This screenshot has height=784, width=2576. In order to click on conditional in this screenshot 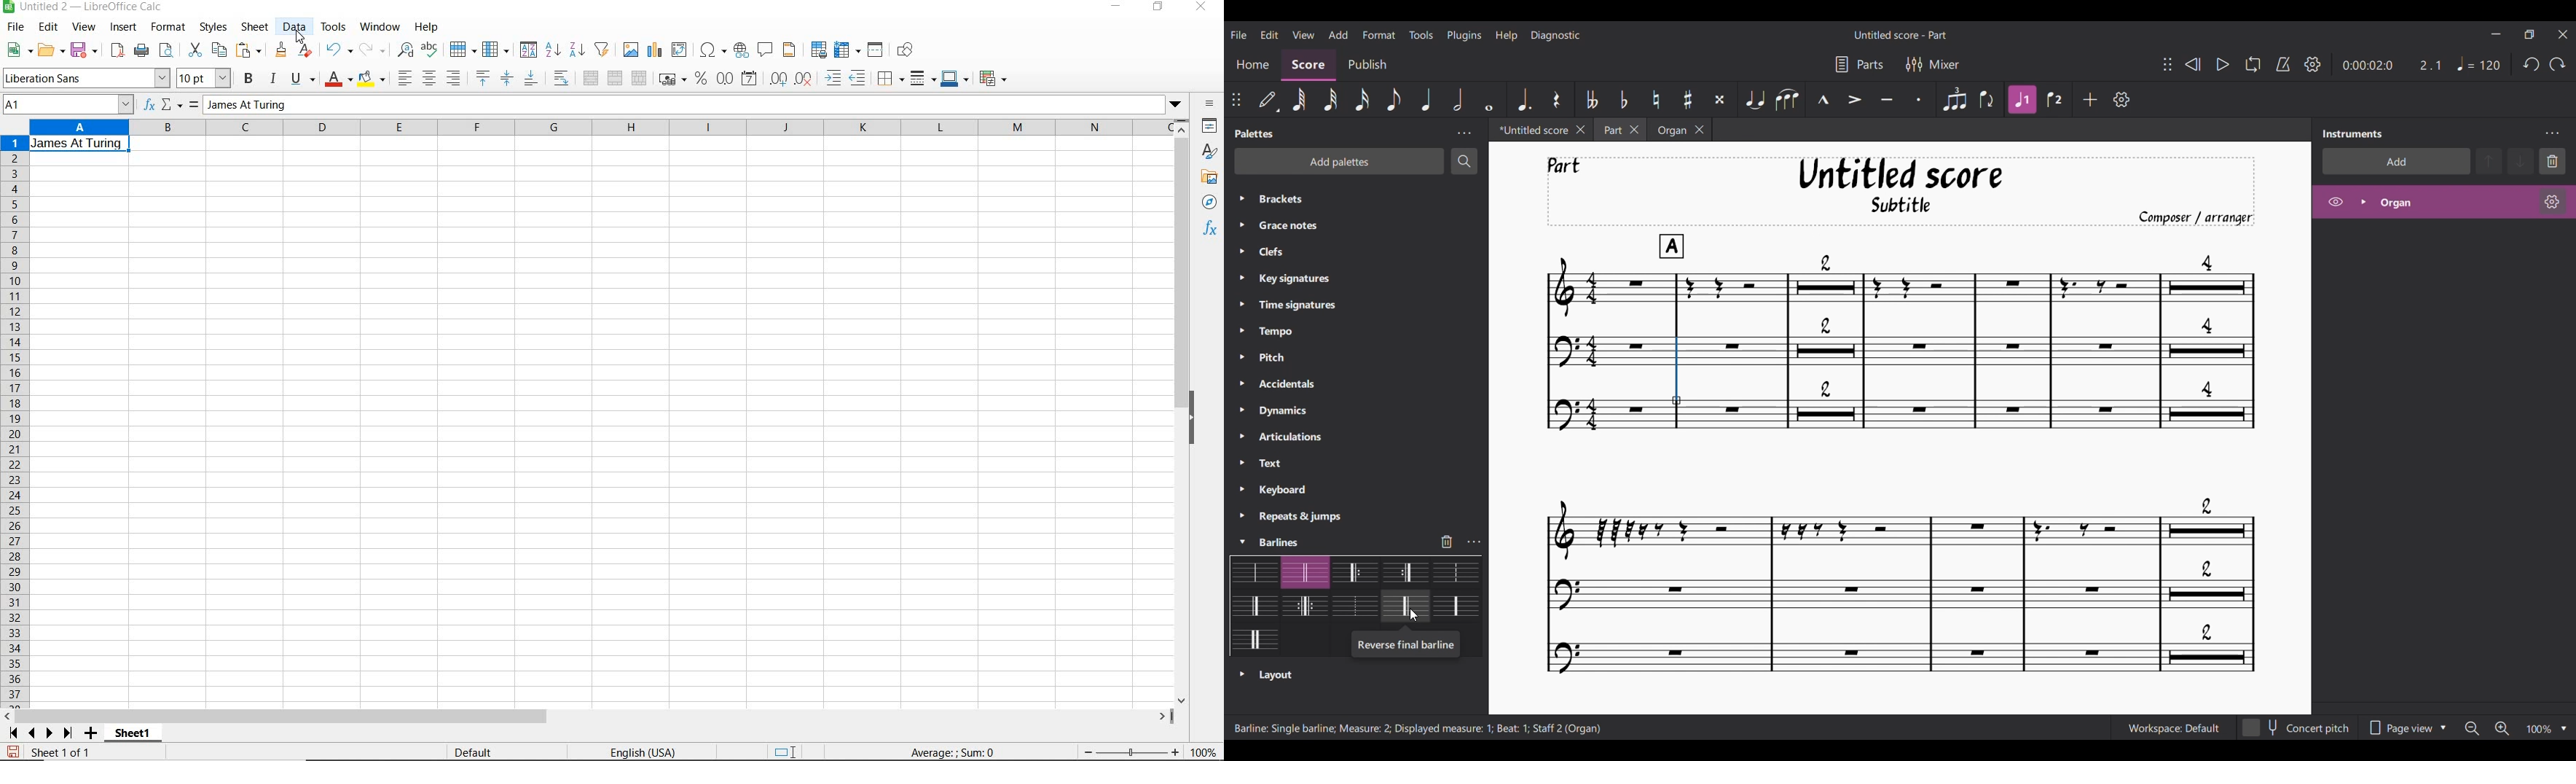, I will do `click(994, 77)`.